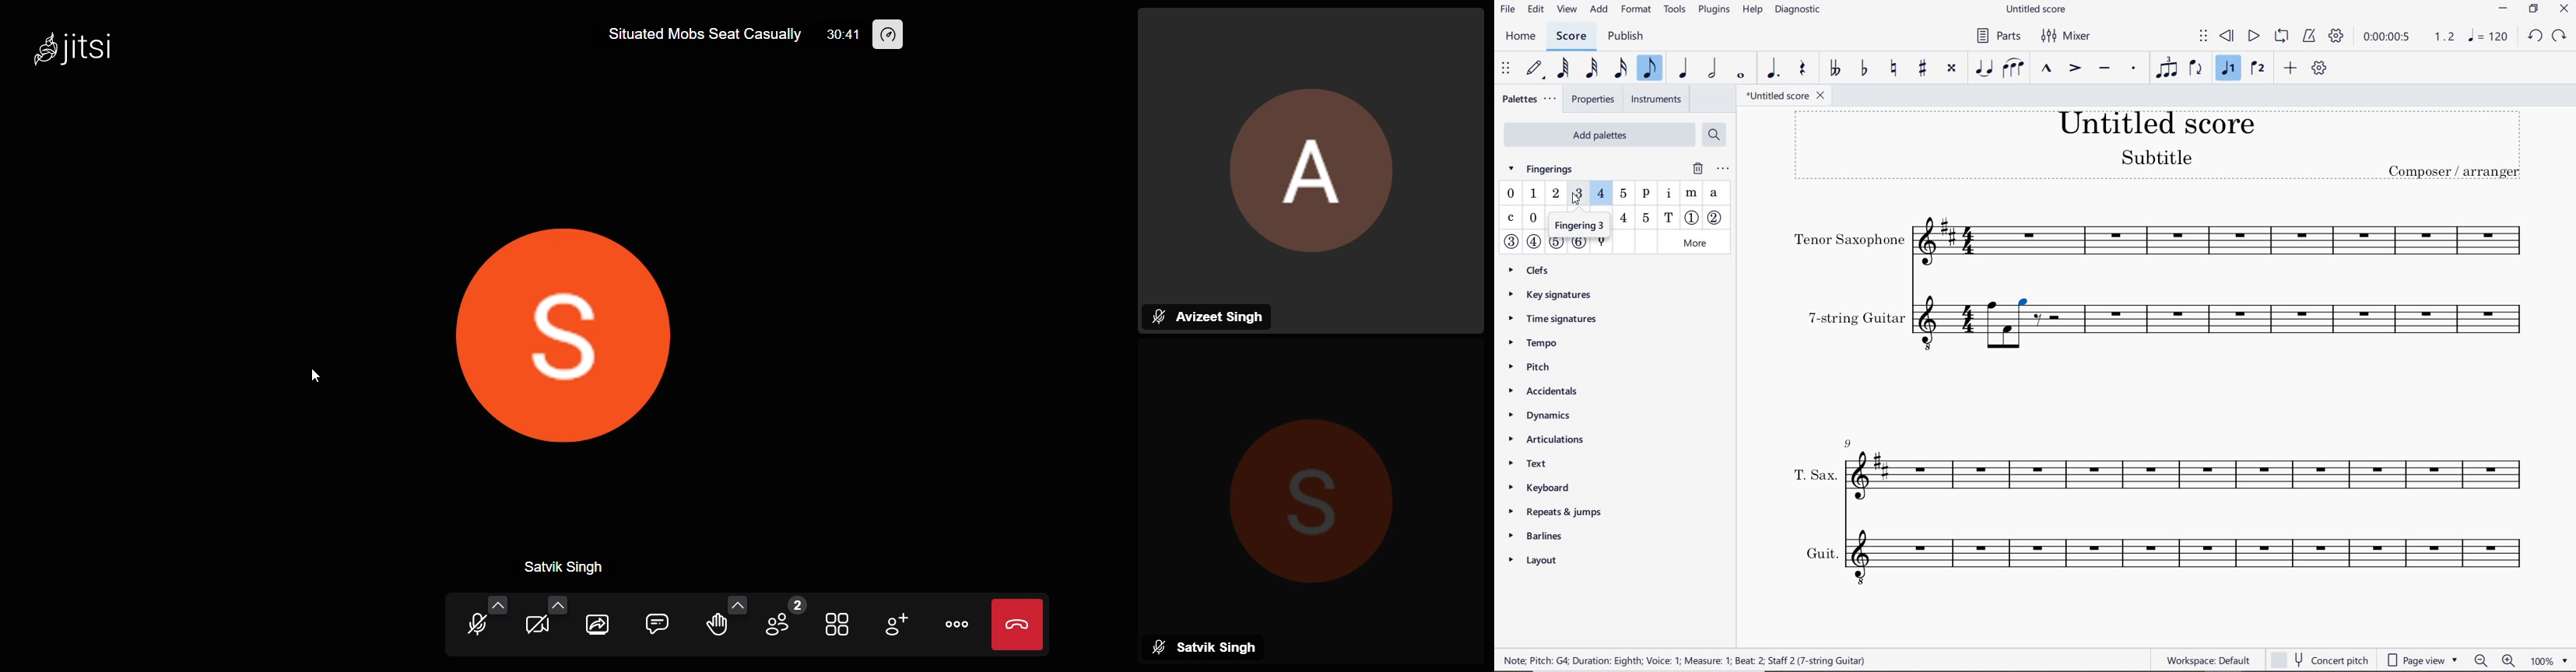 Image resolution: width=2576 pixels, height=672 pixels. I want to click on 16TH NOTE, so click(1620, 68).